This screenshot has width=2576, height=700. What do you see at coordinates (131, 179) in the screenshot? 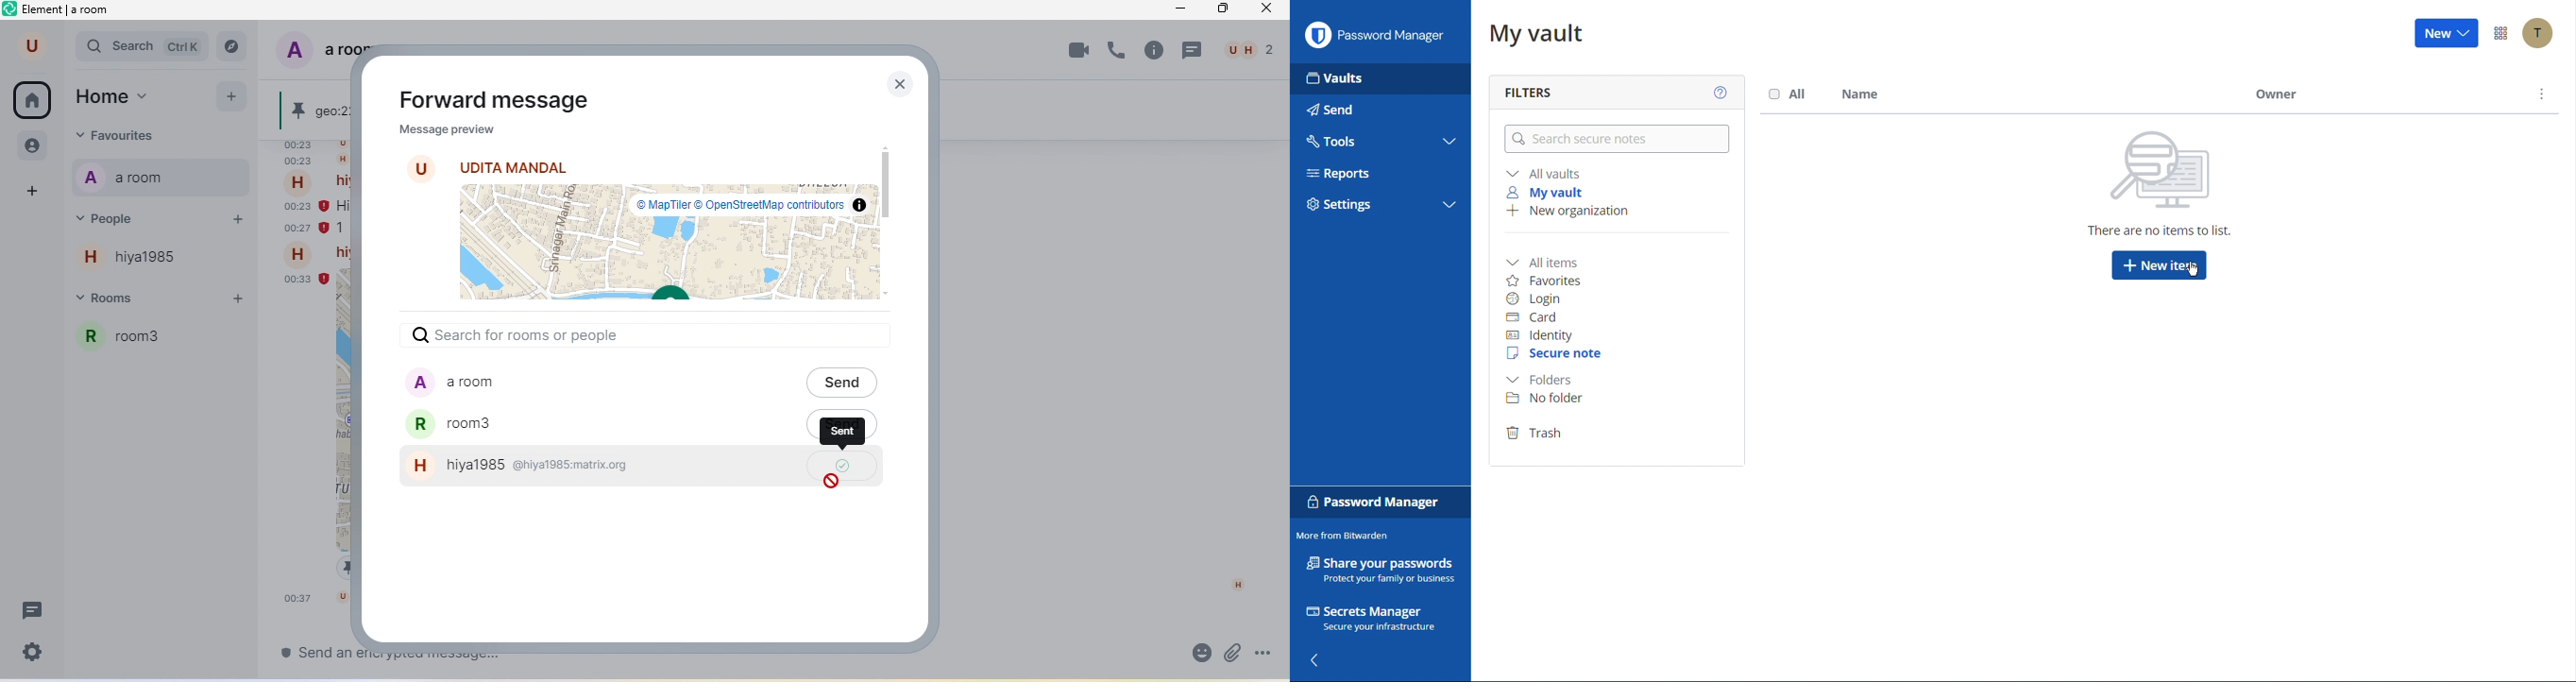
I see `a room` at bounding box center [131, 179].